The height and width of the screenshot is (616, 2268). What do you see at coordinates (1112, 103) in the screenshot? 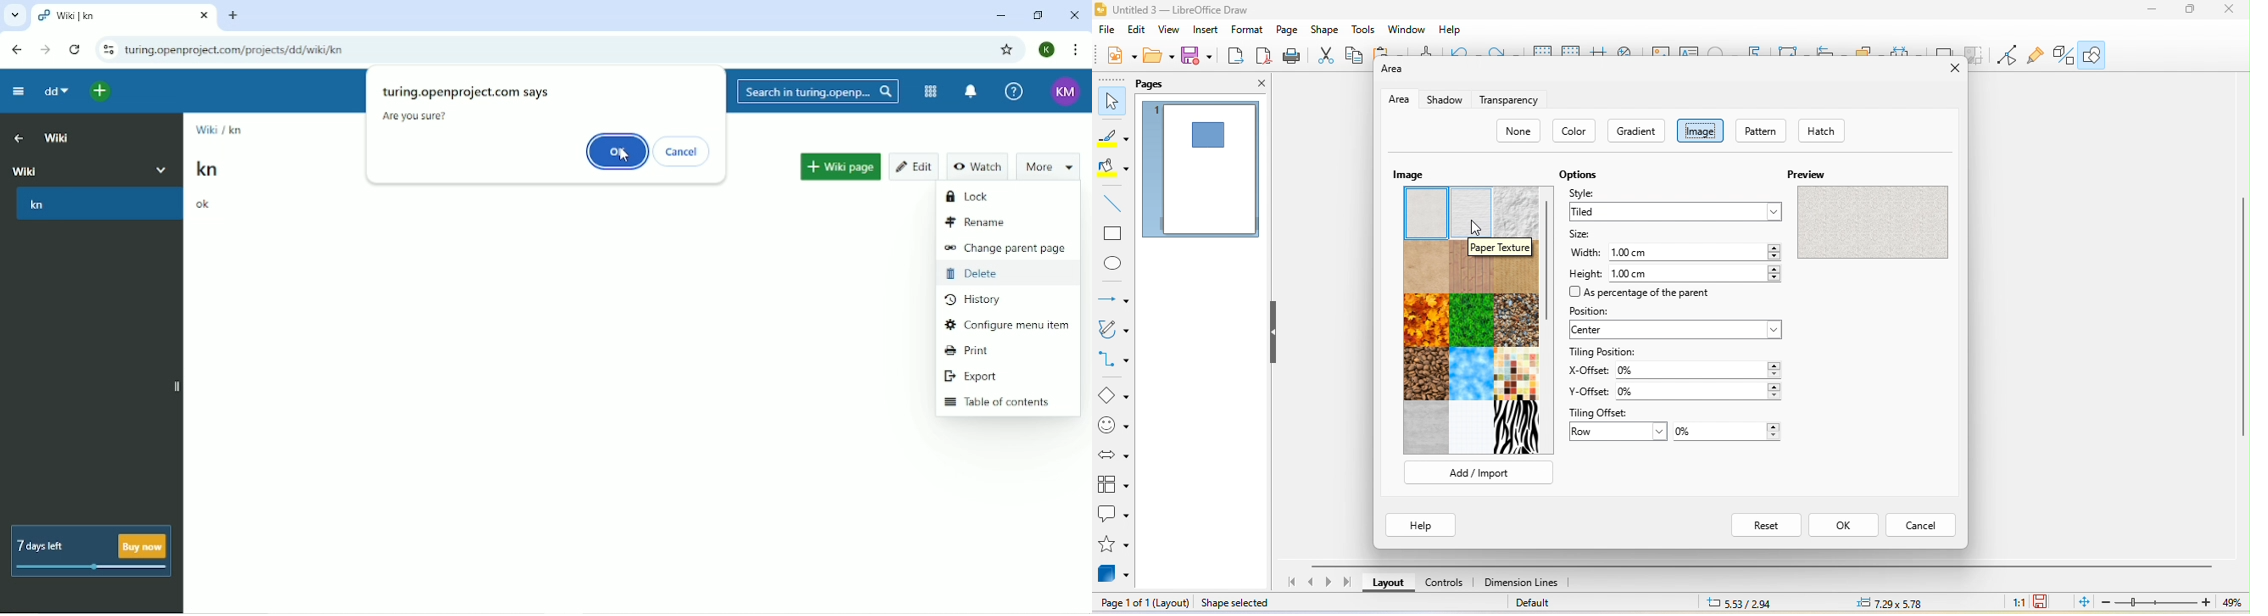
I see `select` at bounding box center [1112, 103].